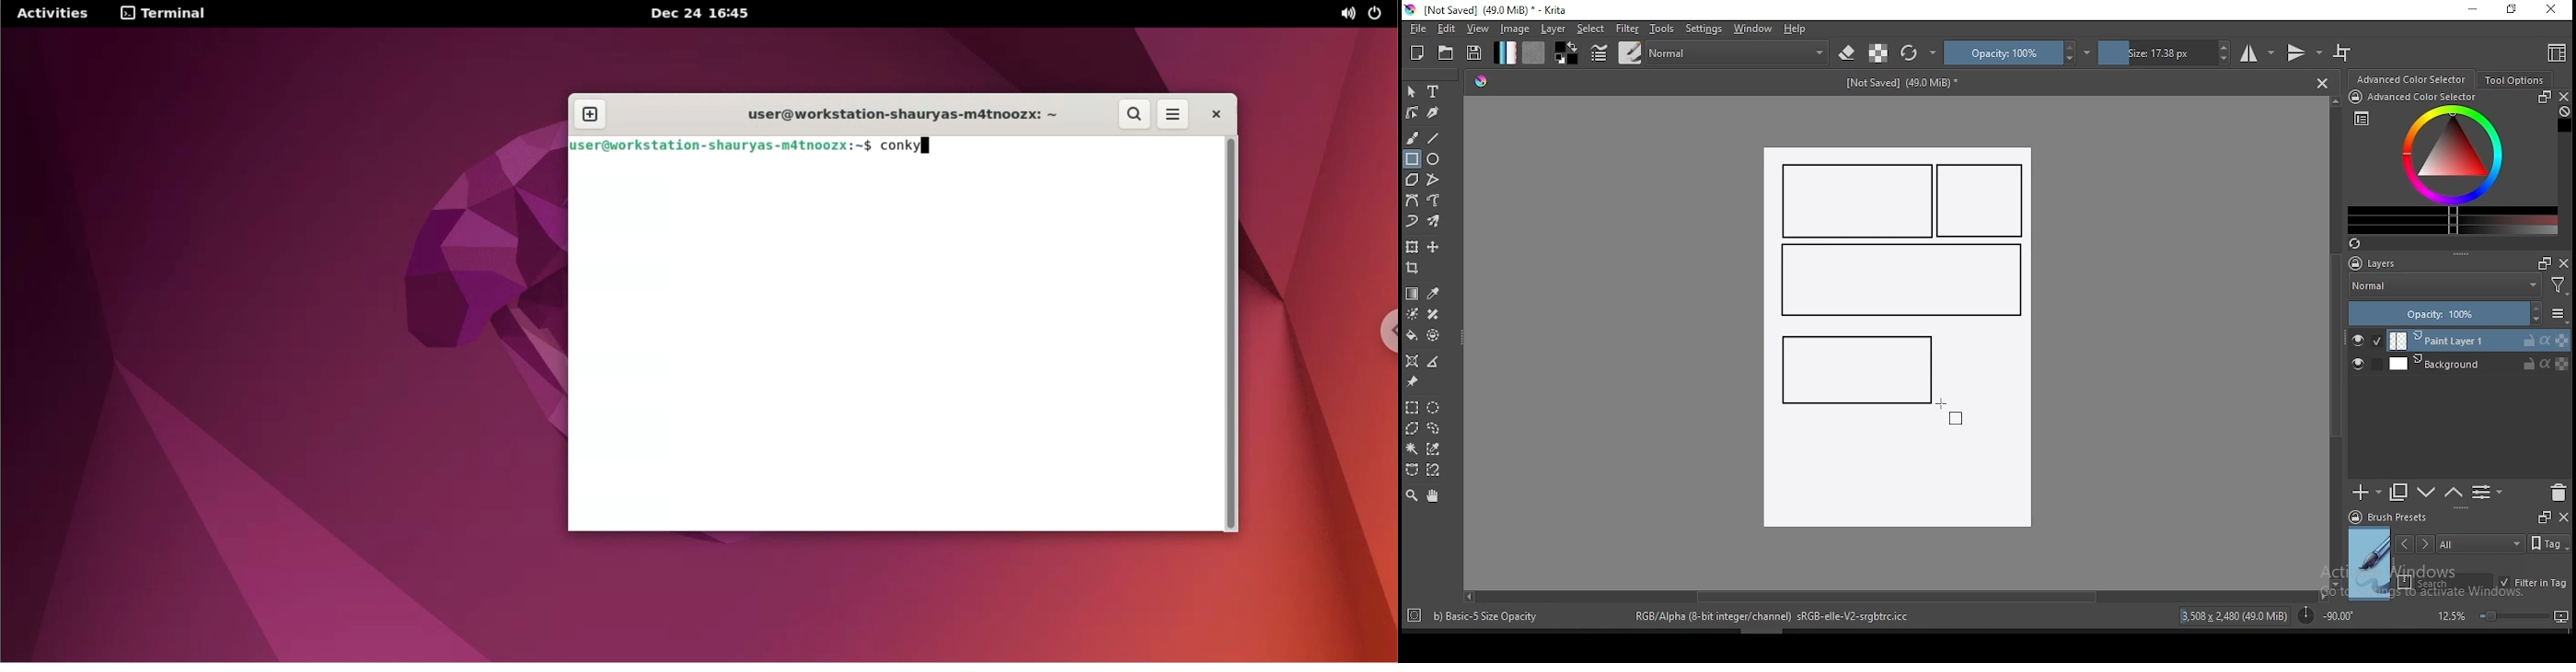 This screenshot has width=2576, height=672. Describe the element at coordinates (2394, 518) in the screenshot. I see `brush presets` at that location.